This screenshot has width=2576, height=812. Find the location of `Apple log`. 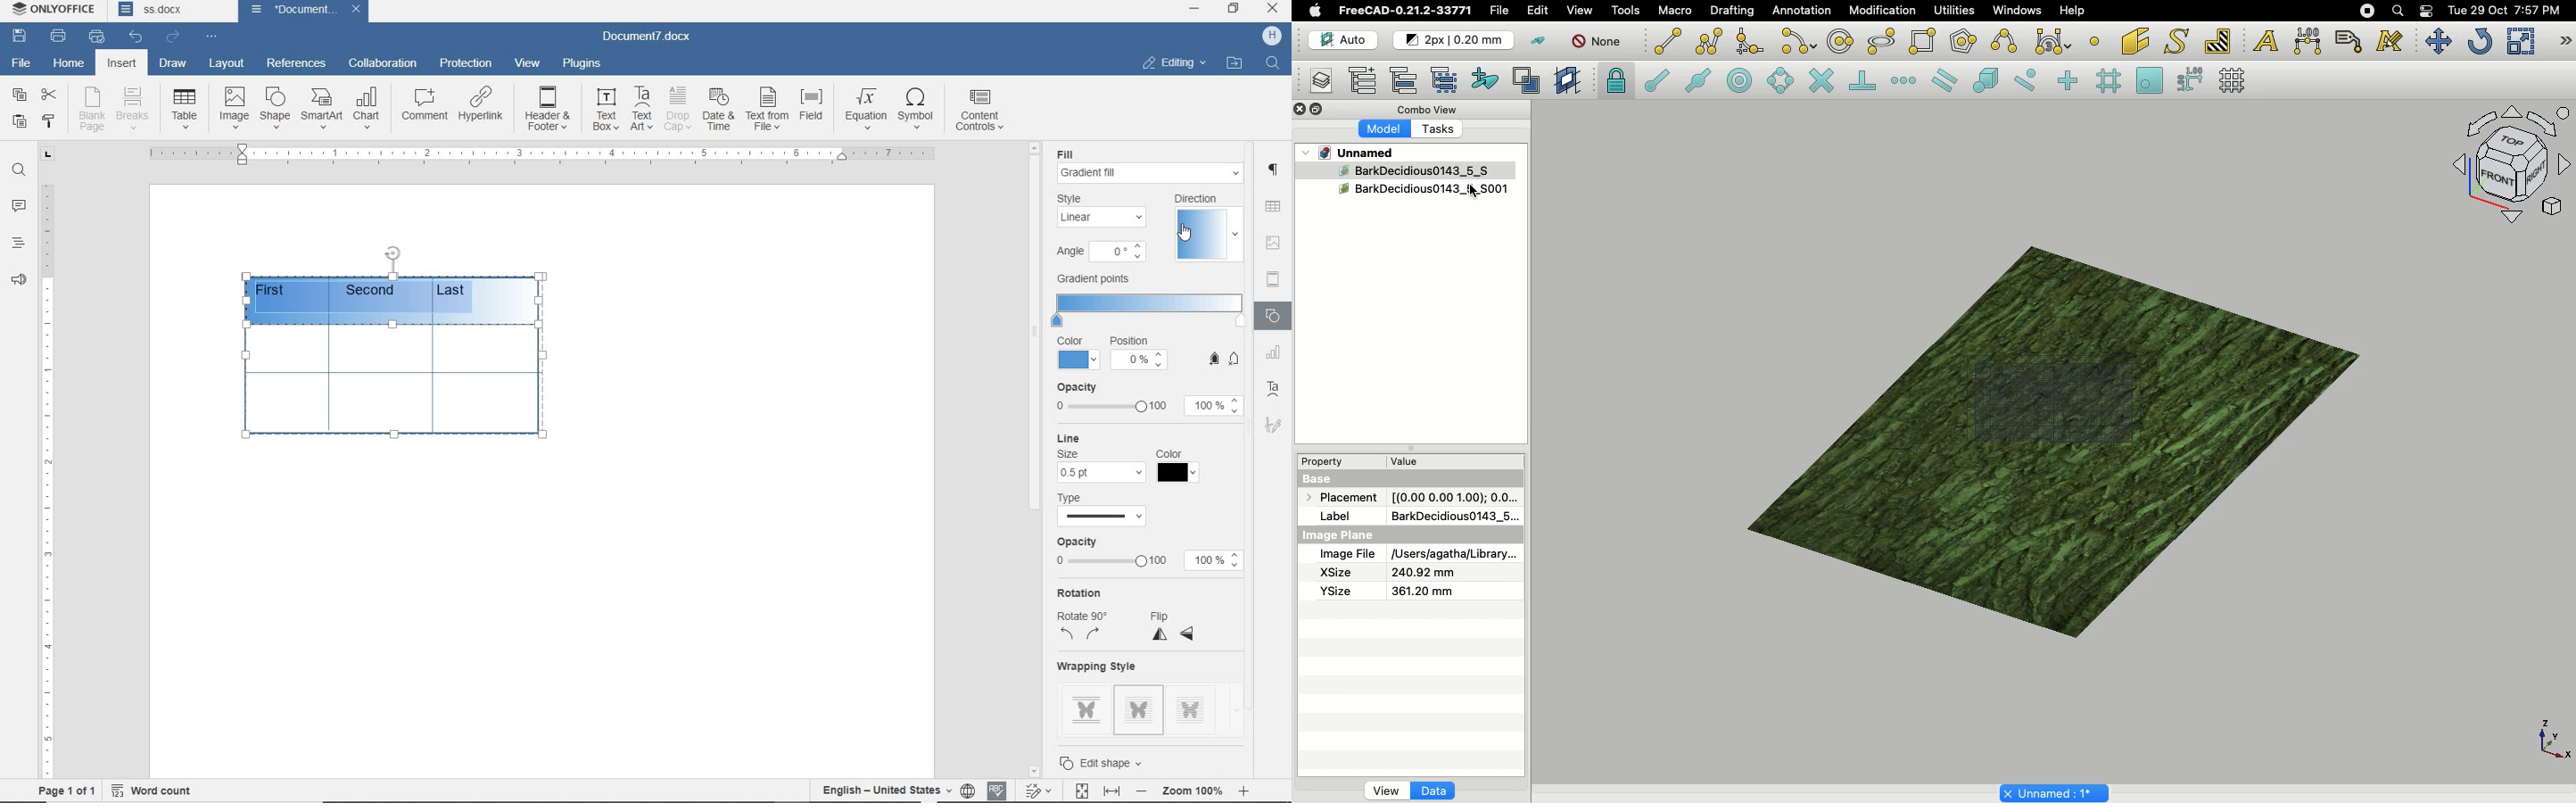

Apple log is located at coordinates (1316, 10).